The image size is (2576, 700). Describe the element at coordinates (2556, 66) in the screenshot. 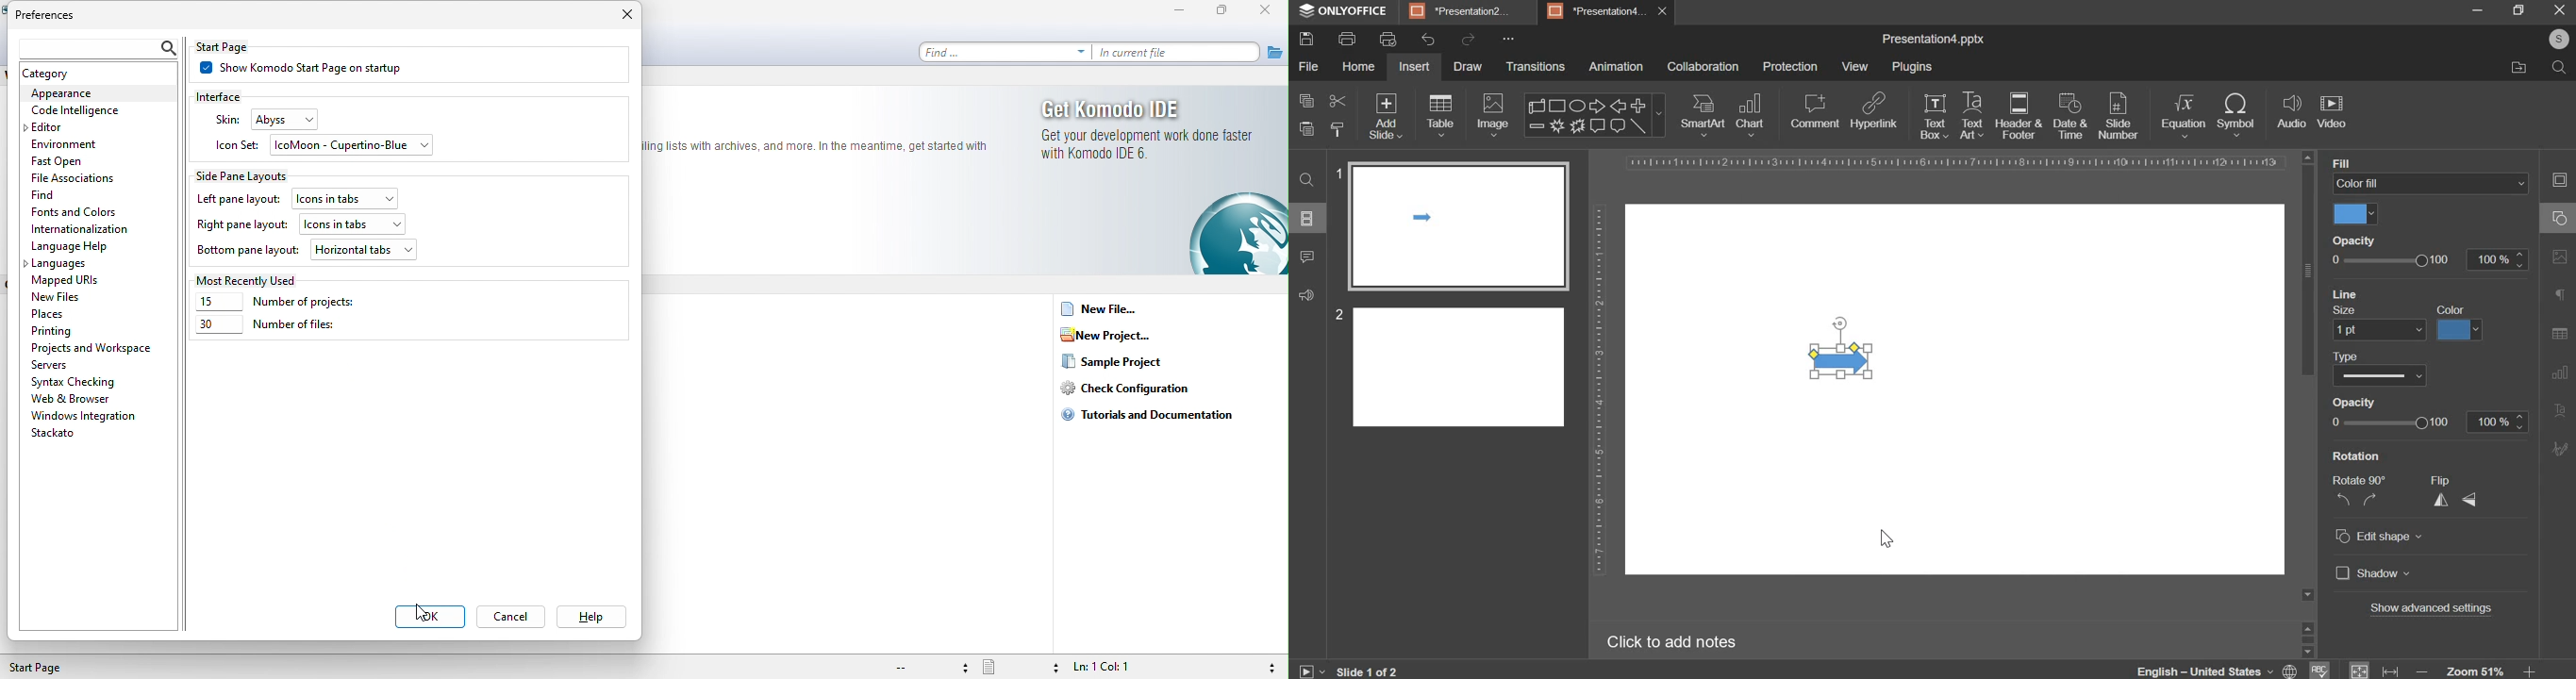

I see `search` at that location.